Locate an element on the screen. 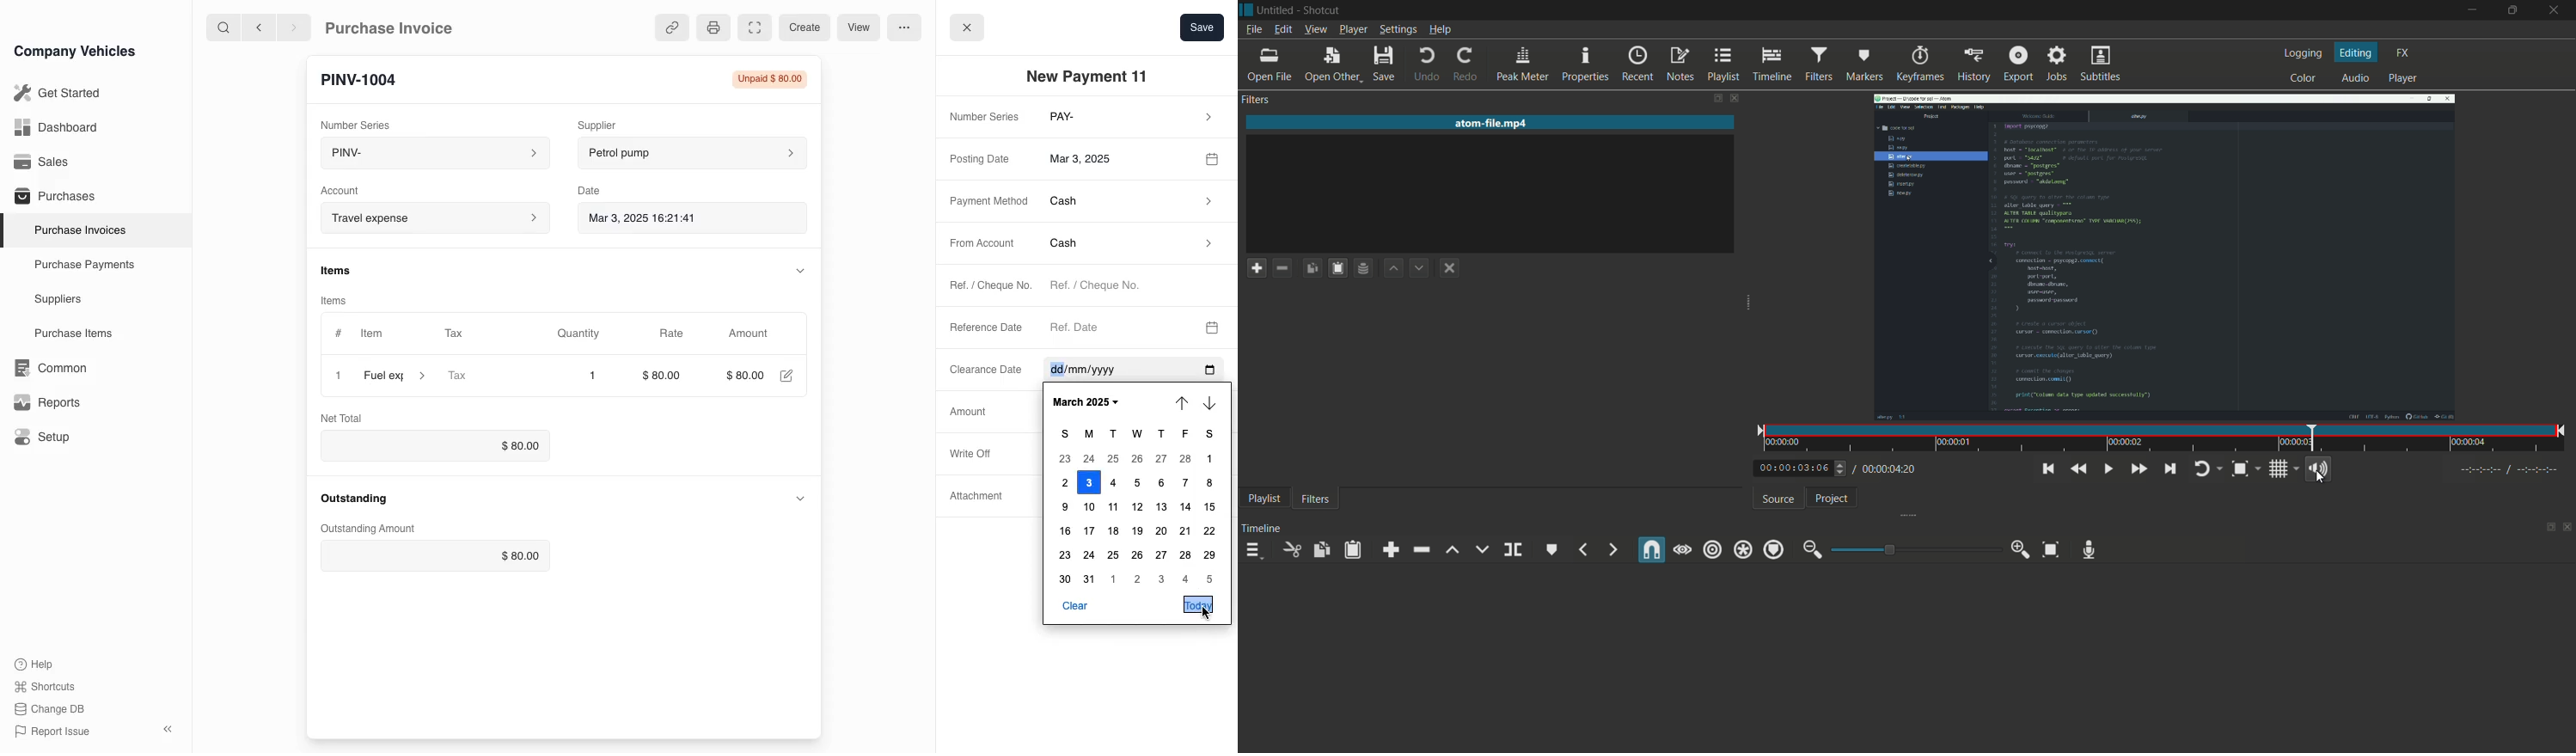 This screenshot has width=2576, height=756. zoom timeline to fit is located at coordinates (2049, 550).